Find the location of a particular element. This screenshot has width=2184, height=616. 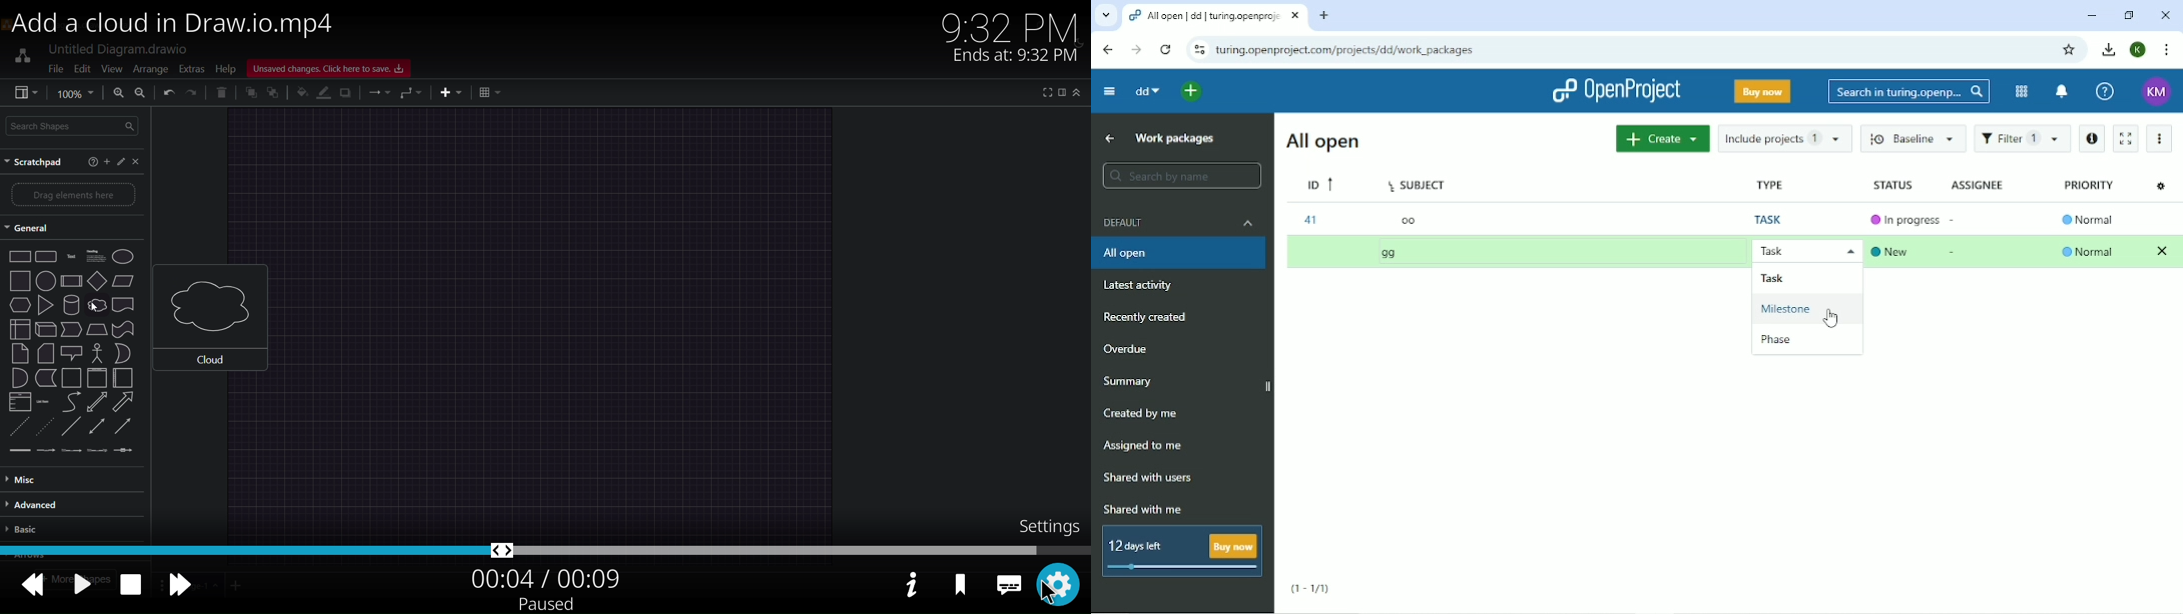

Modules is located at coordinates (2020, 90).